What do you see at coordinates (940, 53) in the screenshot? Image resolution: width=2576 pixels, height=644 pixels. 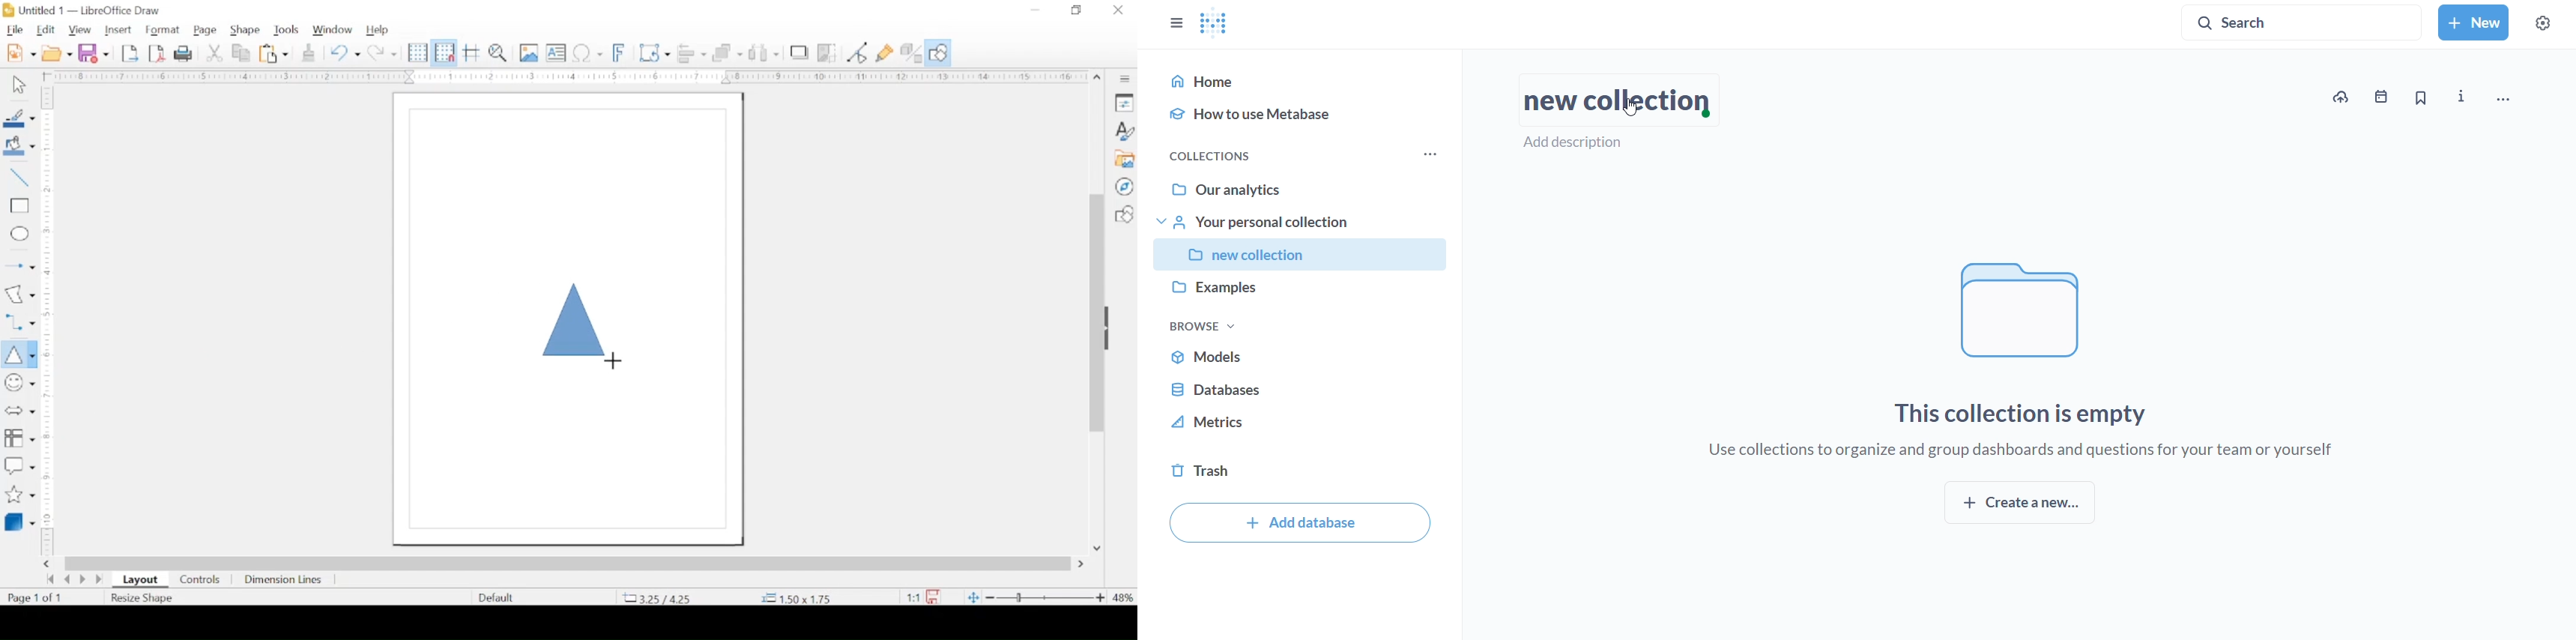 I see `show draw functions` at bounding box center [940, 53].